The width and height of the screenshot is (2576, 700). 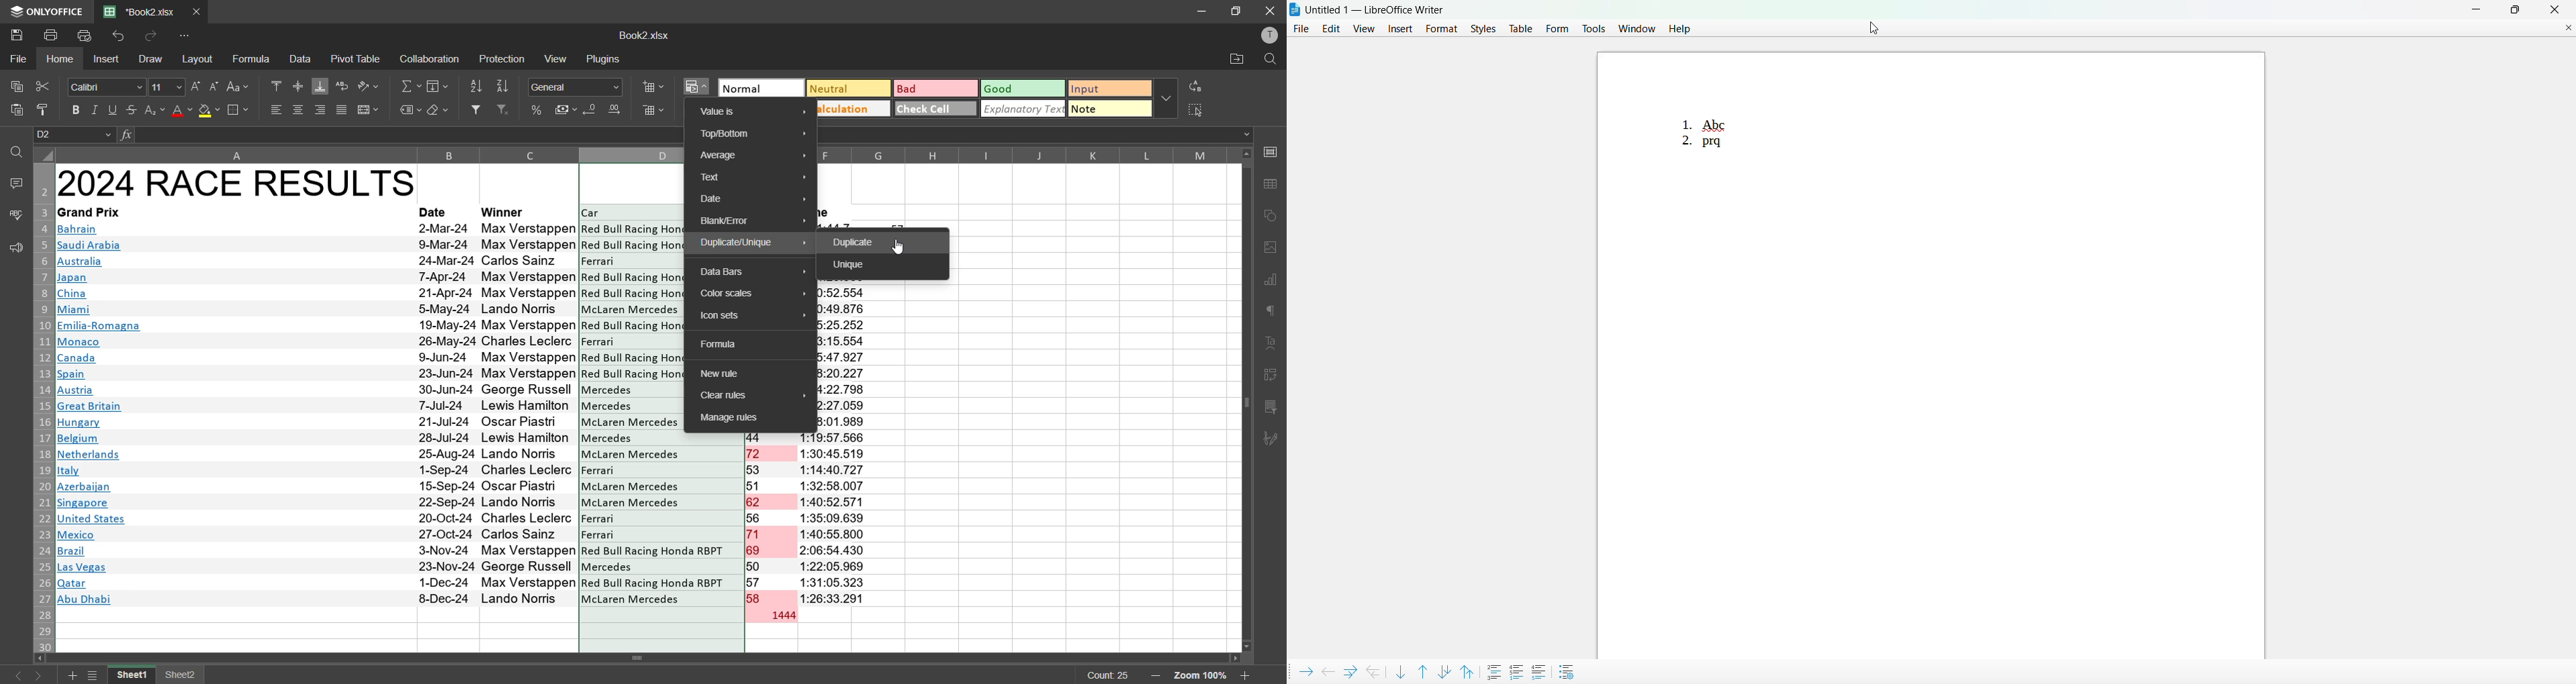 What do you see at coordinates (1246, 400) in the screenshot?
I see `scrollbar` at bounding box center [1246, 400].